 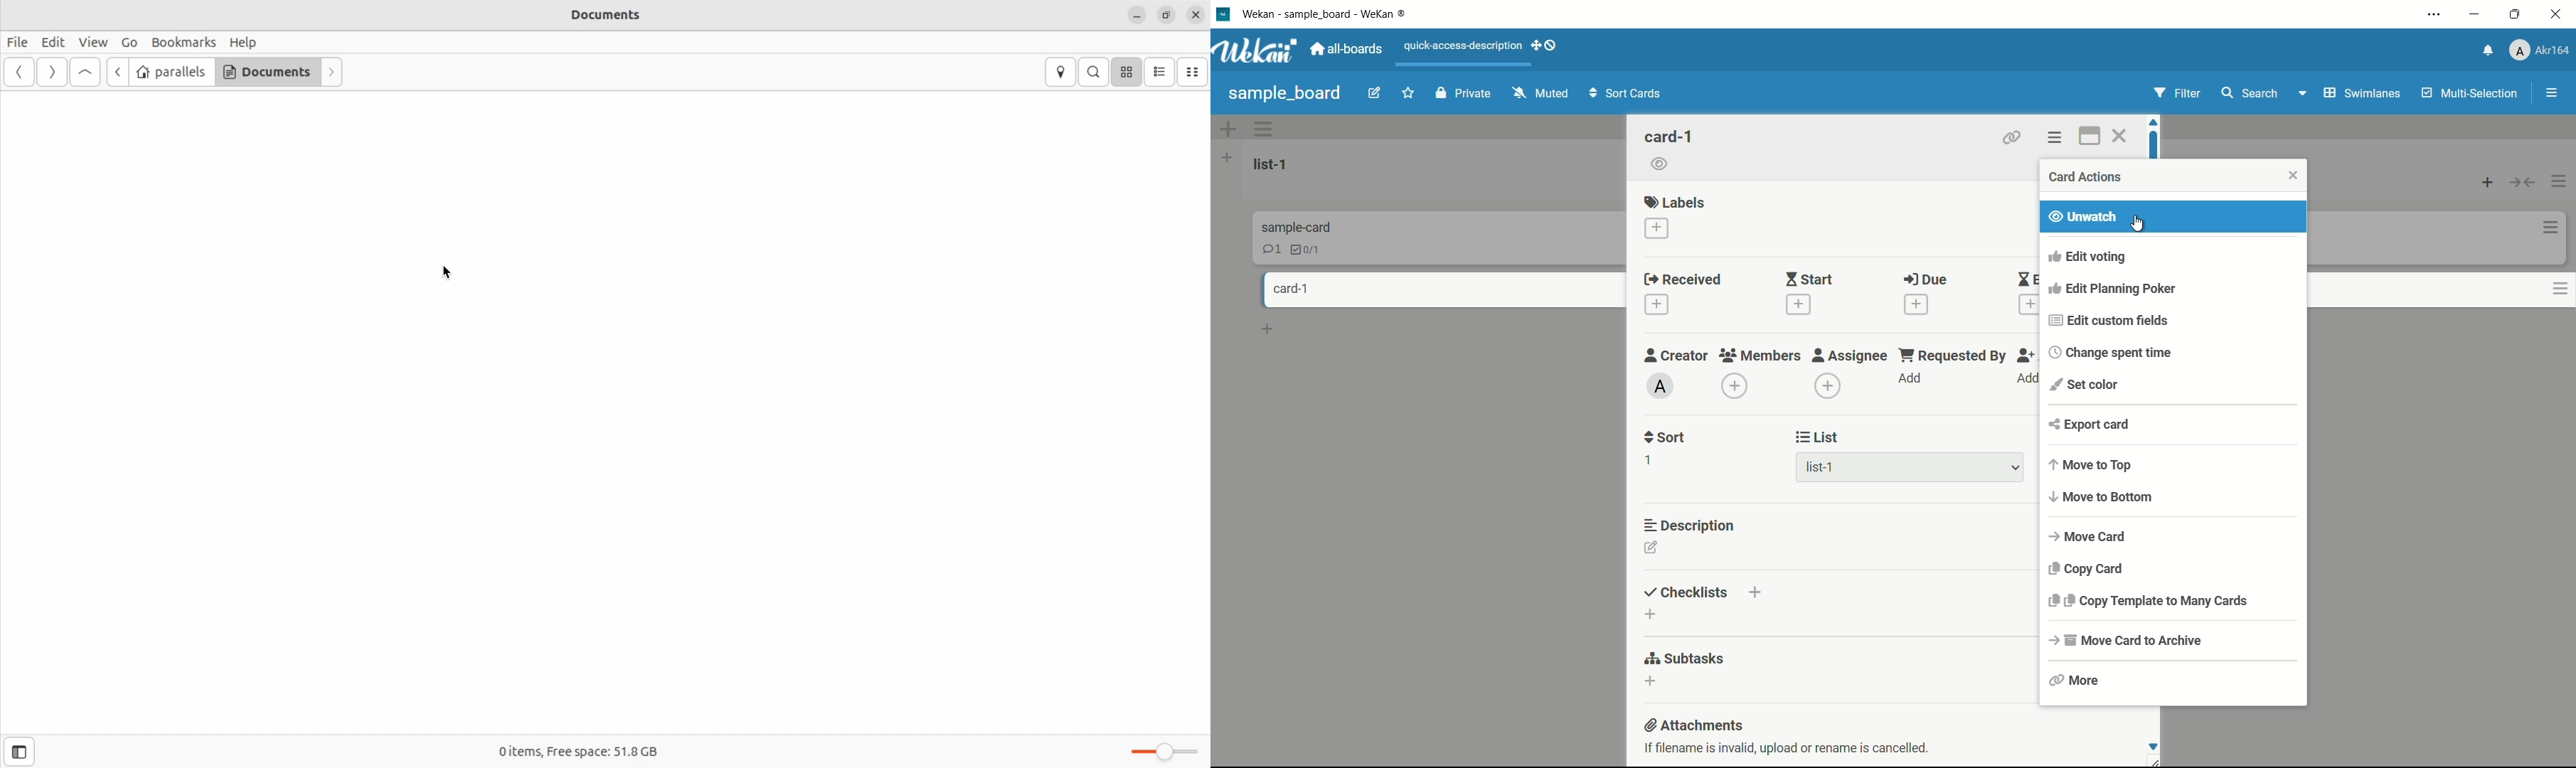 What do you see at coordinates (2138, 223) in the screenshot?
I see `cursor` at bounding box center [2138, 223].